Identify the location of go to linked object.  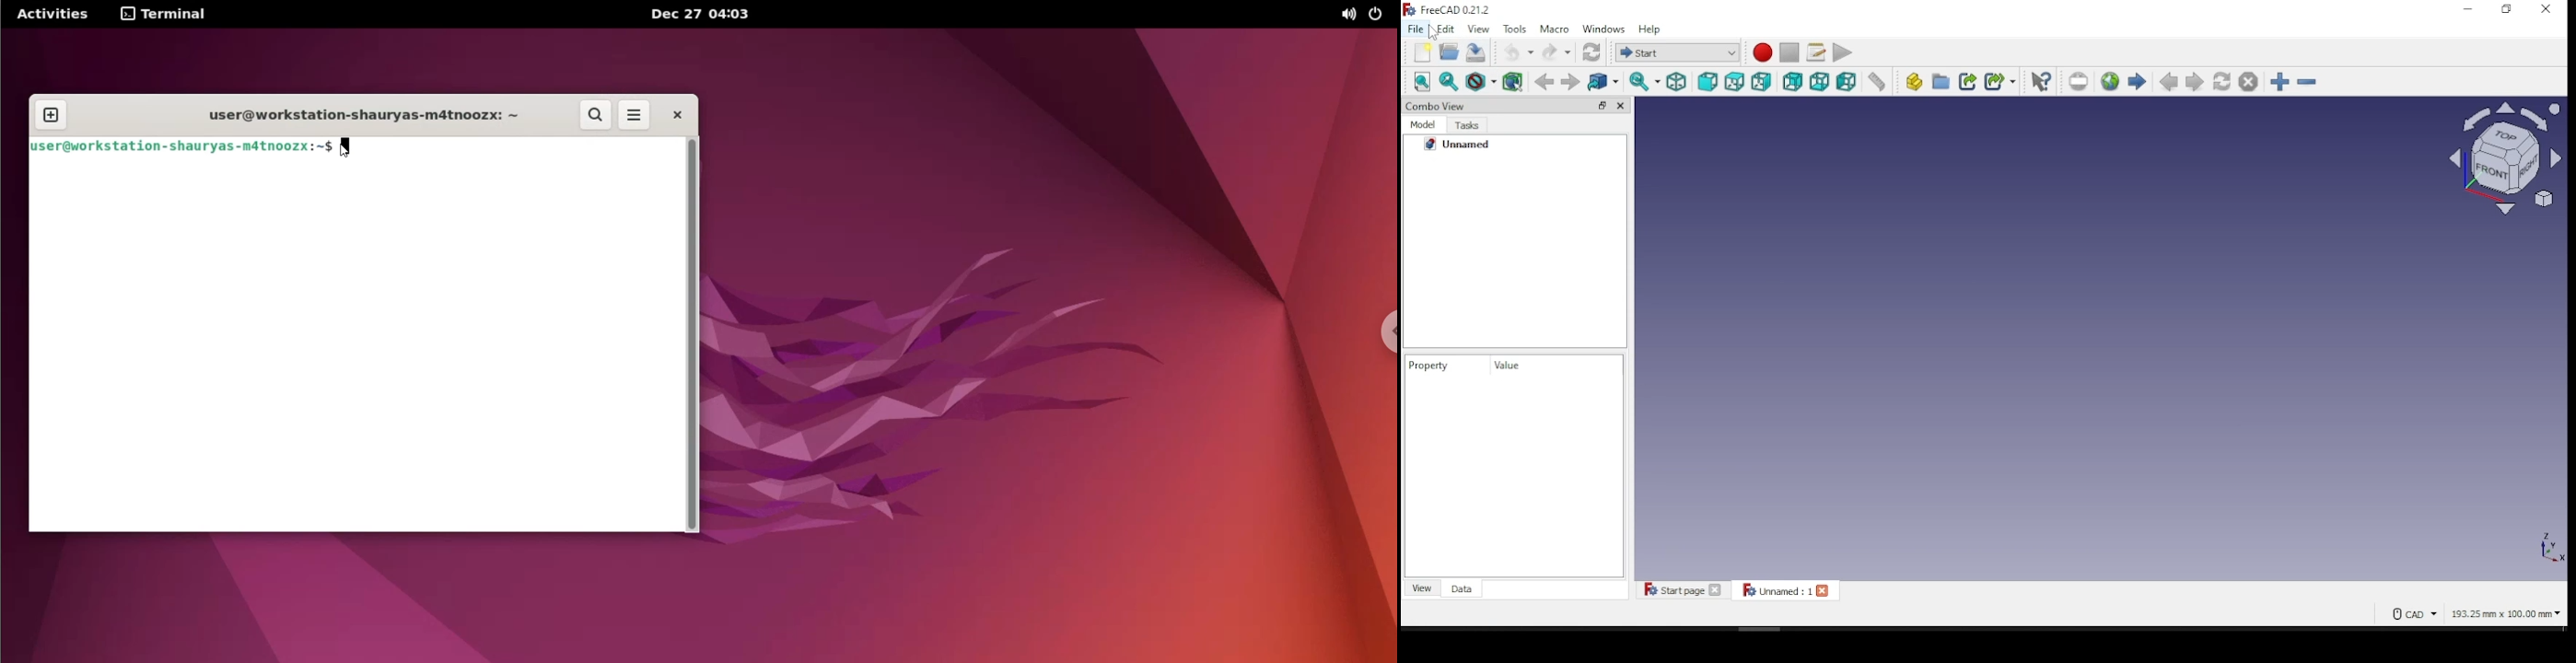
(1603, 81).